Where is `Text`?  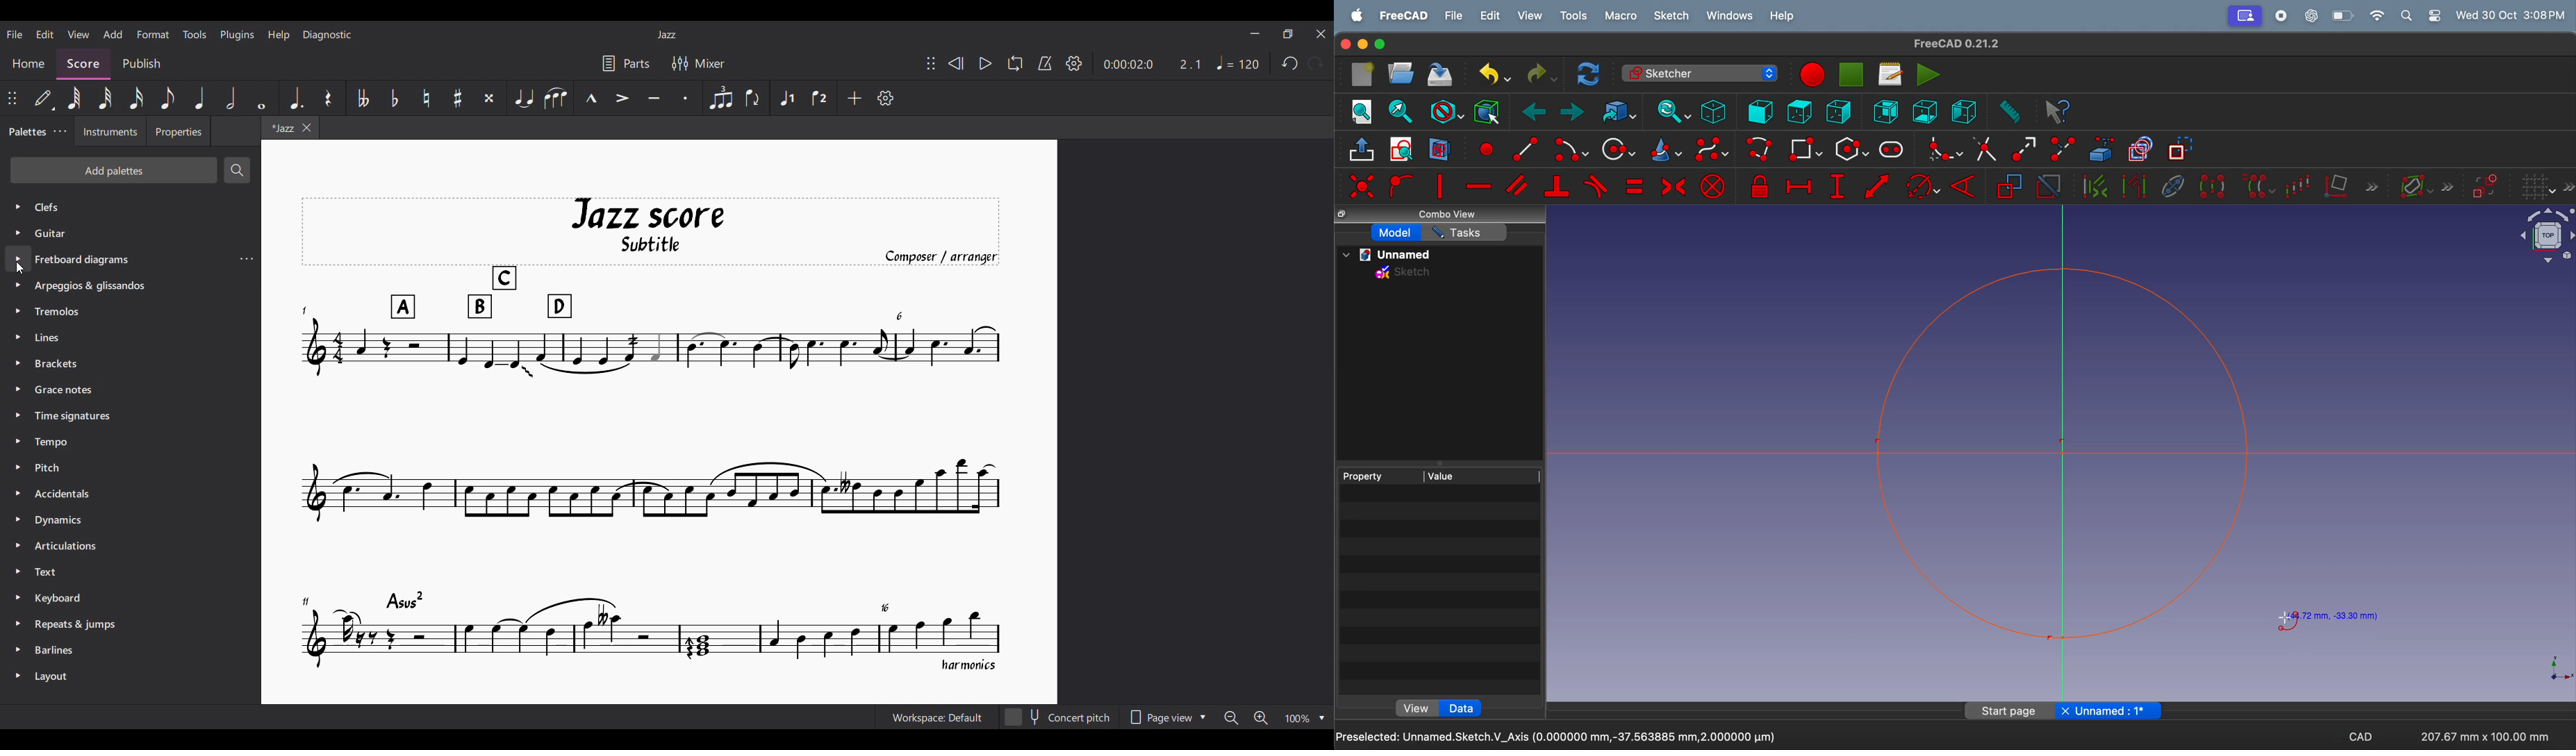 Text is located at coordinates (53, 573).